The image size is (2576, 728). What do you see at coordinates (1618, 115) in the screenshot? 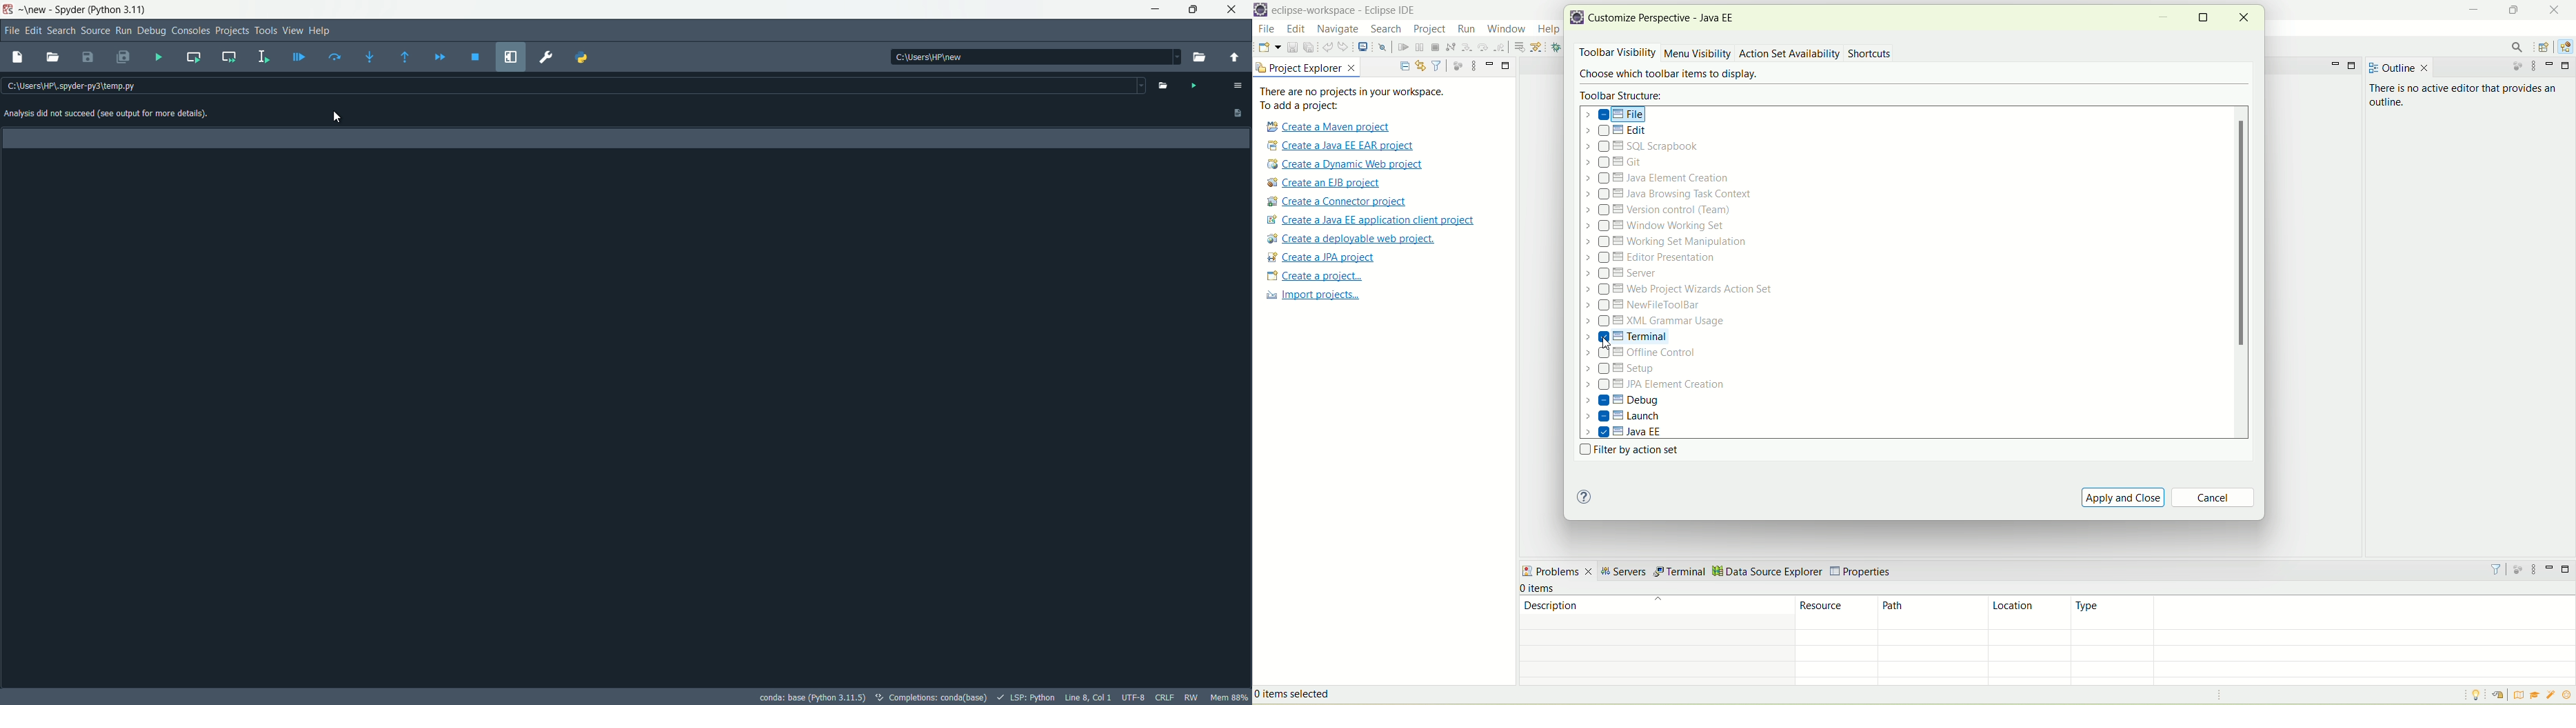
I see `file` at bounding box center [1618, 115].